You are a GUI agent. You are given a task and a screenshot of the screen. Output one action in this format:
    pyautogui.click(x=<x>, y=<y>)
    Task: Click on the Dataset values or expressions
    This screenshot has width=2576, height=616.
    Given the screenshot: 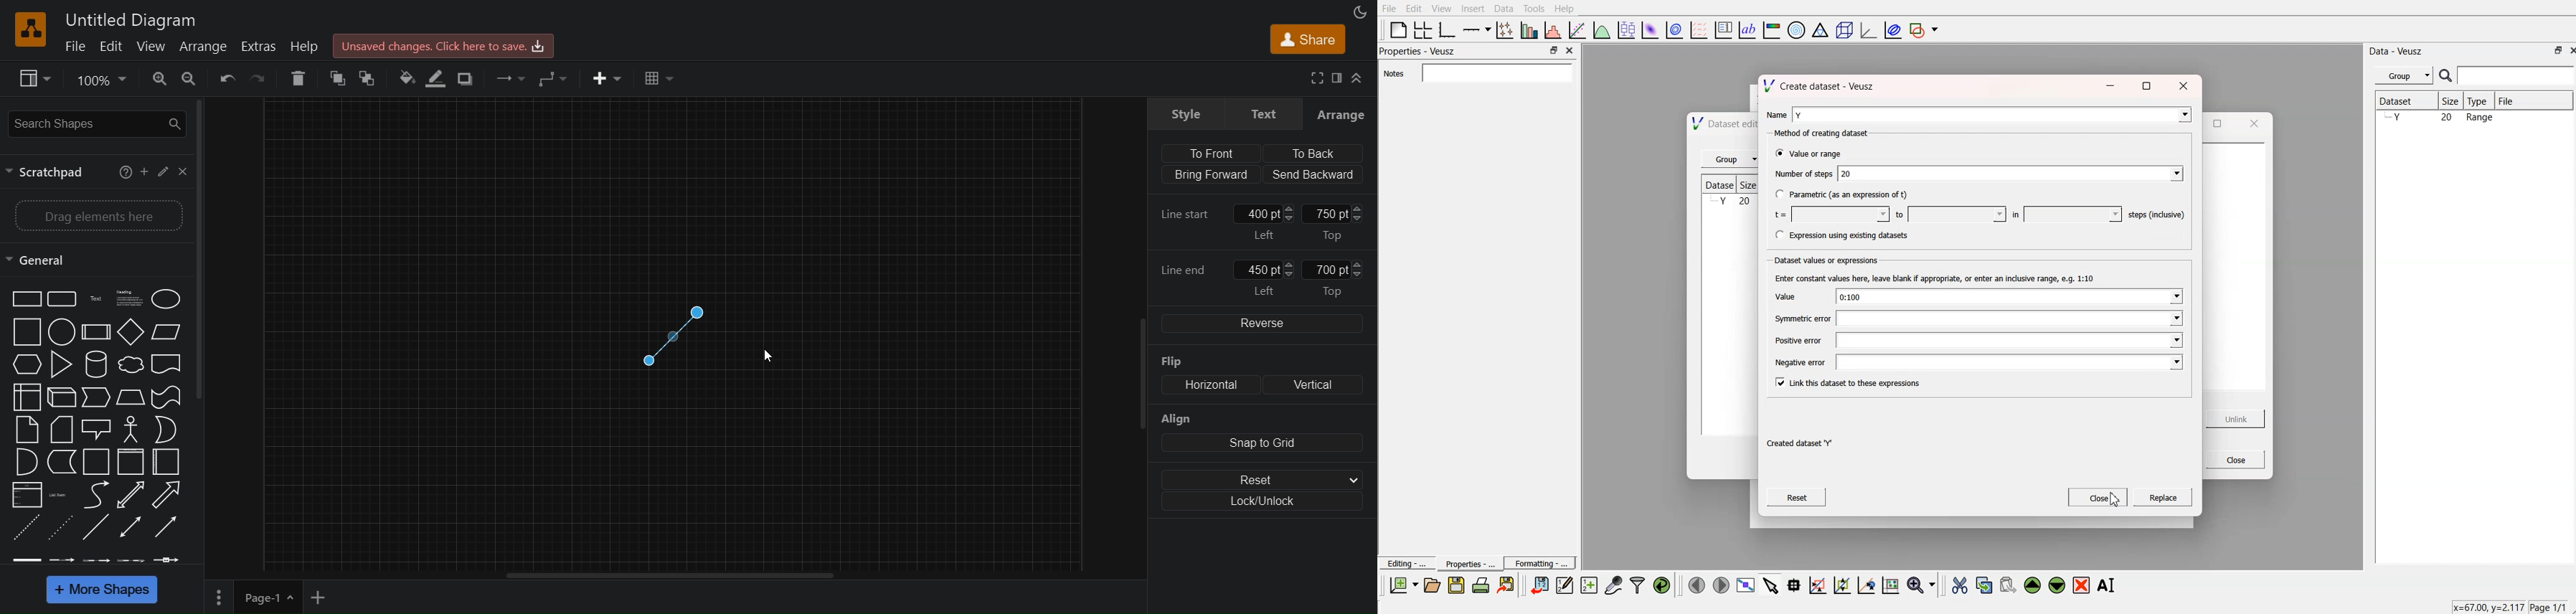 What is the action you would take?
    pyautogui.click(x=1825, y=259)
    